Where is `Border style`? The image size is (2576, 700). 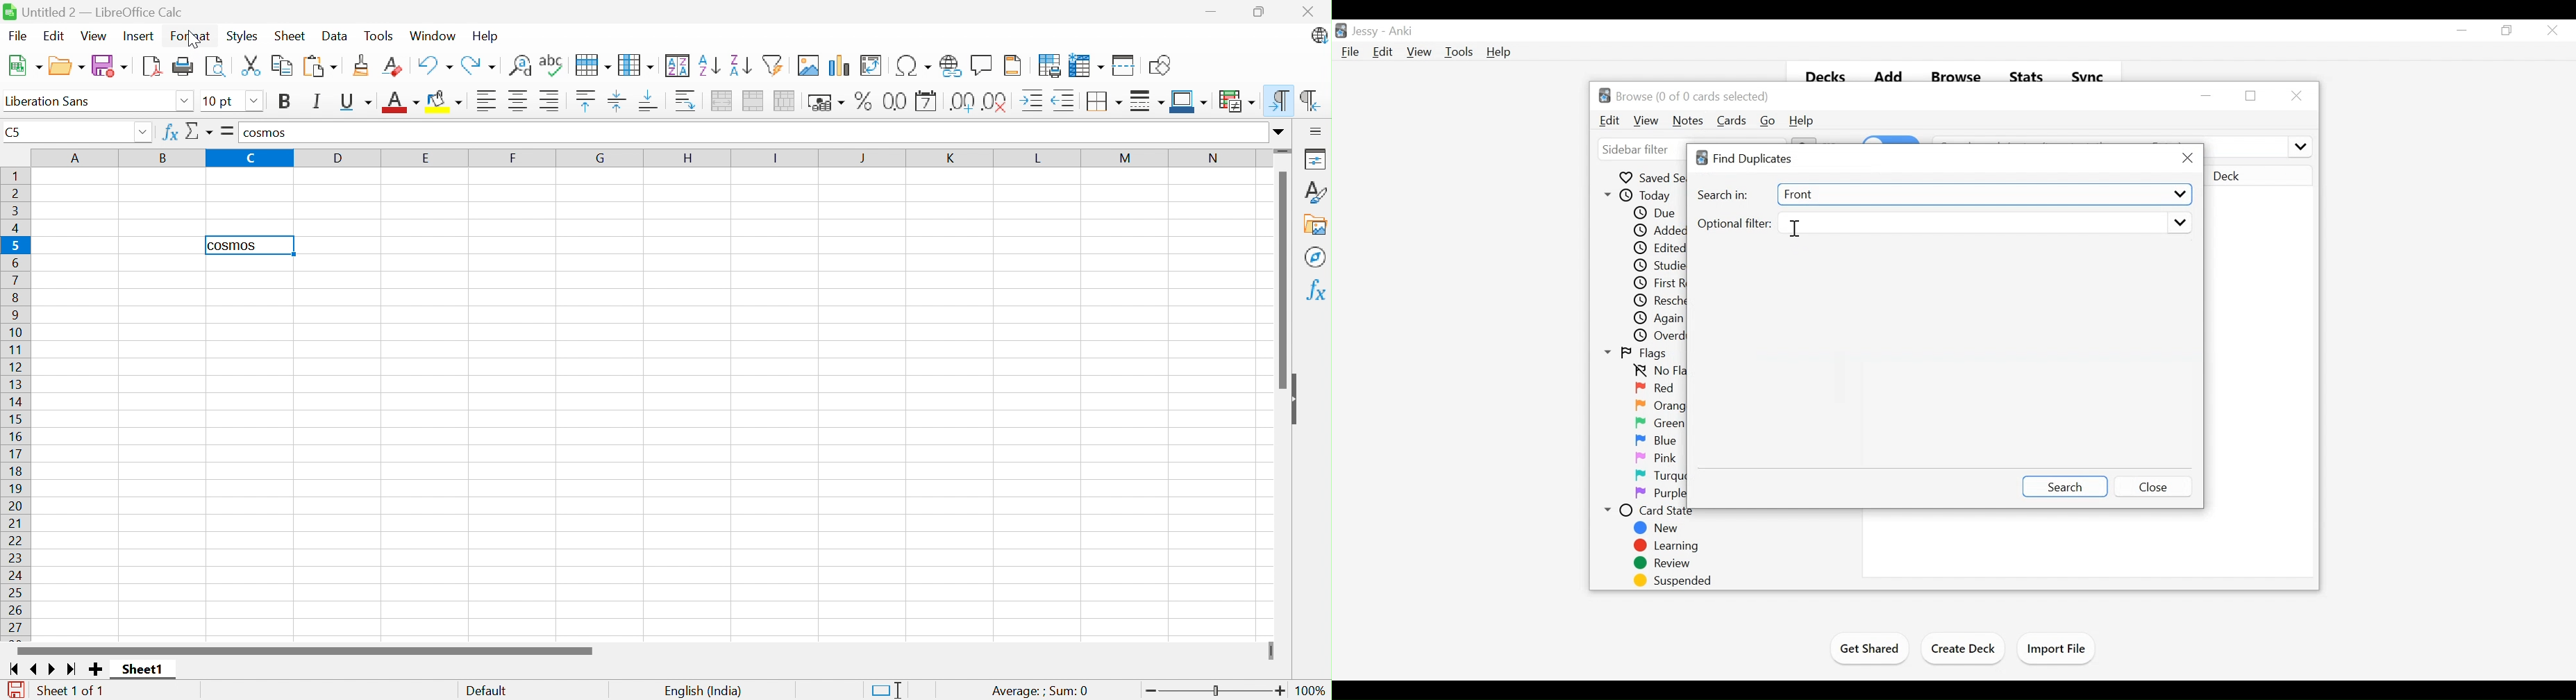 Border style is located at coordinates (1147, 101).